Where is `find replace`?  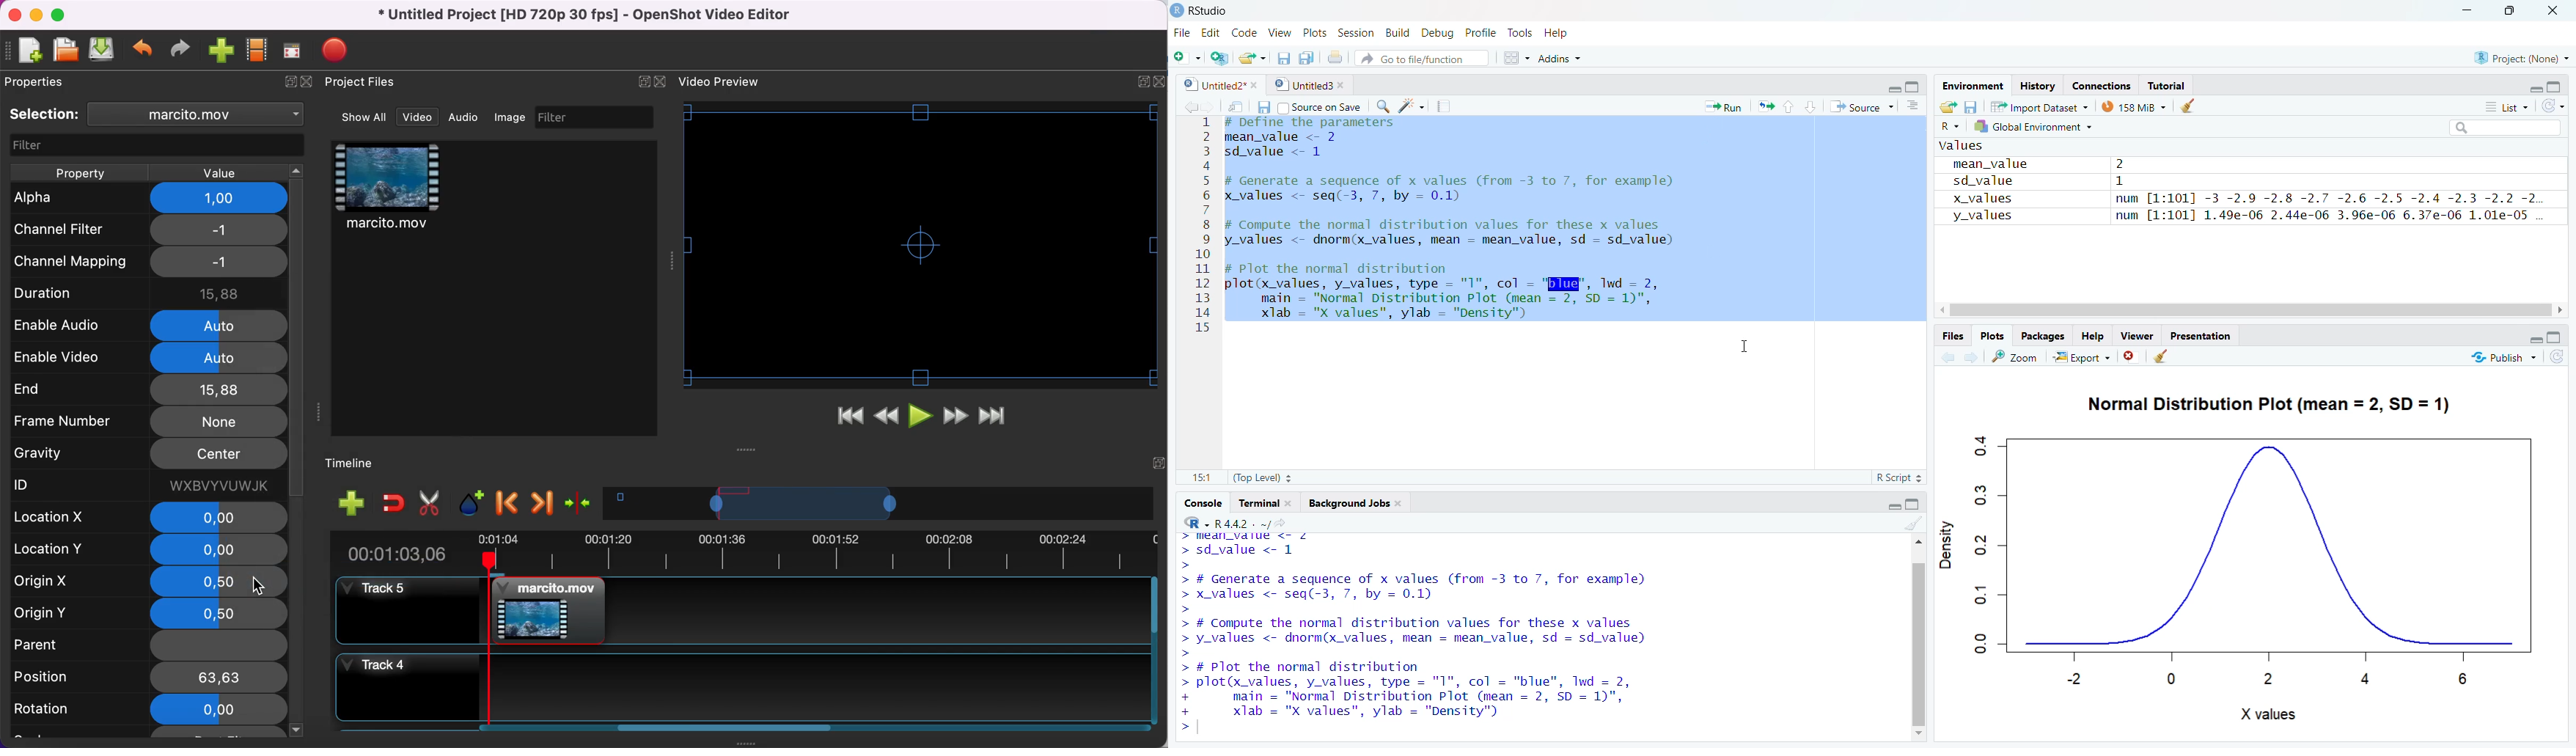
find replace is located at coordinates (1381, 106).